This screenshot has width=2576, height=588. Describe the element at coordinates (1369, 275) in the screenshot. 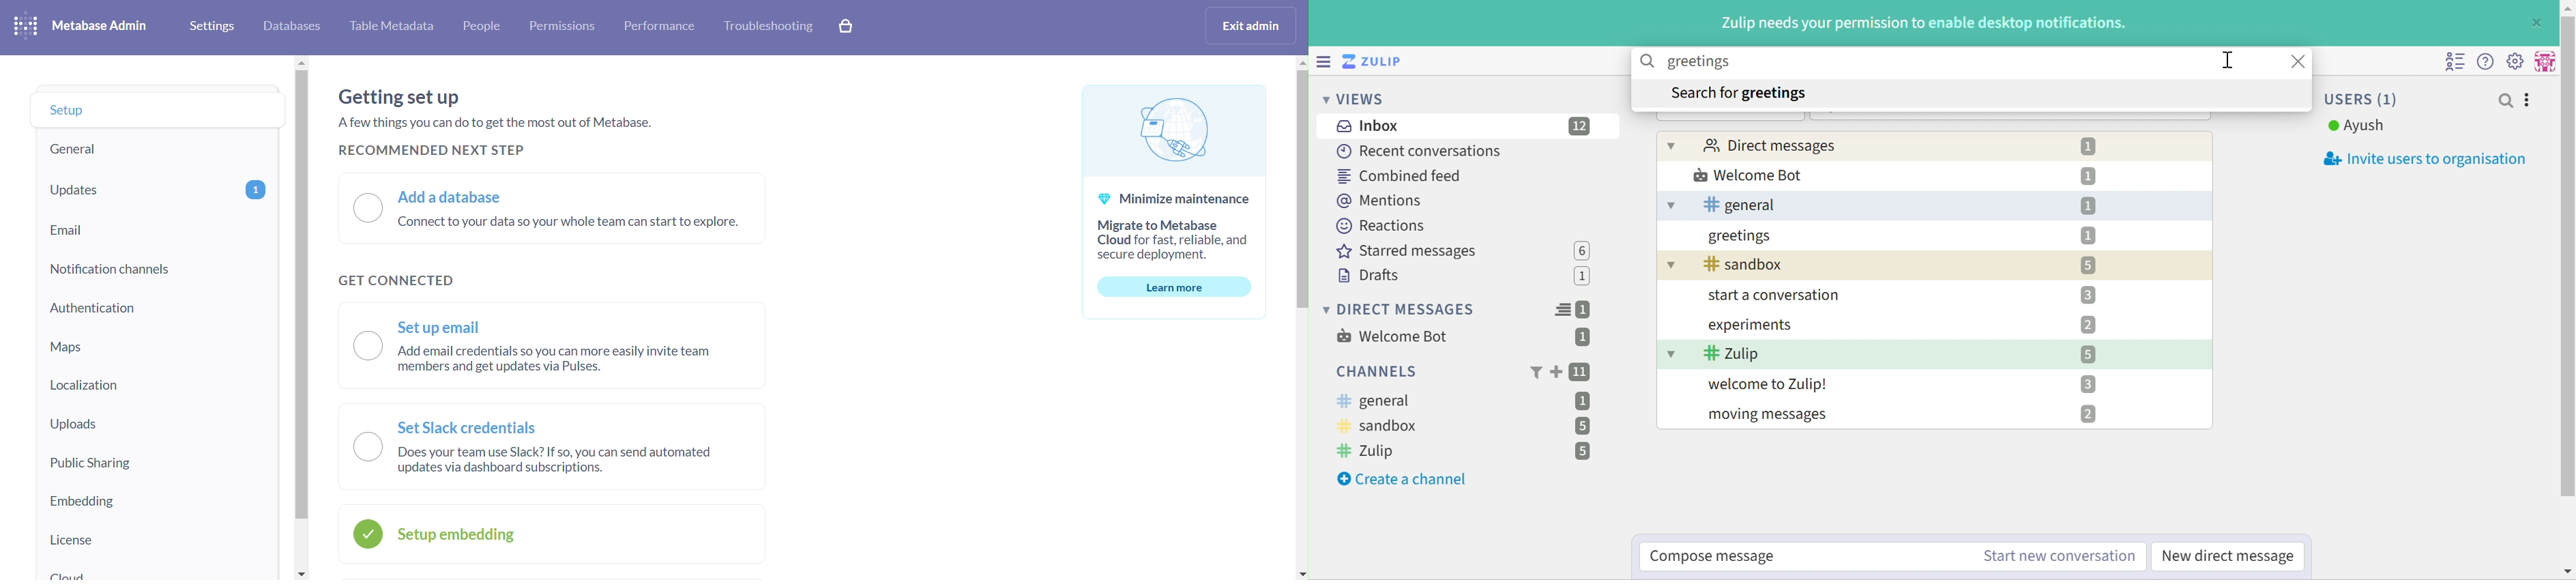

I see `Drafts` at that location.